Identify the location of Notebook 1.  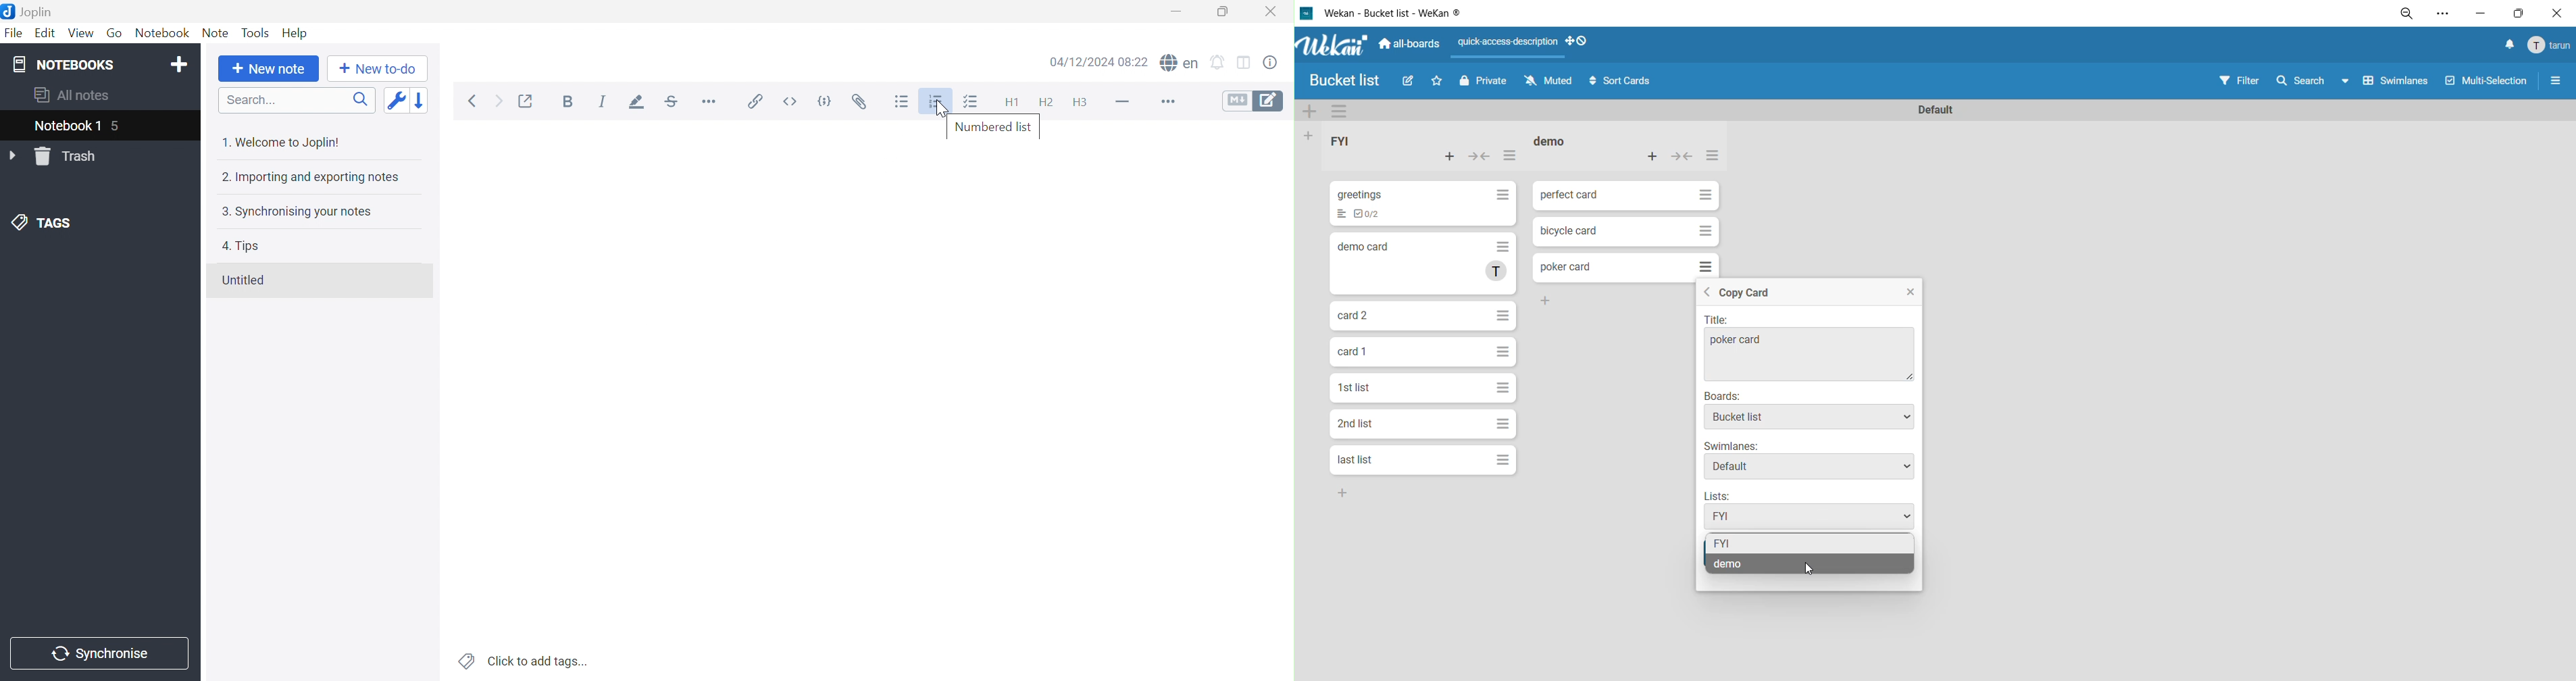
(67, 127).